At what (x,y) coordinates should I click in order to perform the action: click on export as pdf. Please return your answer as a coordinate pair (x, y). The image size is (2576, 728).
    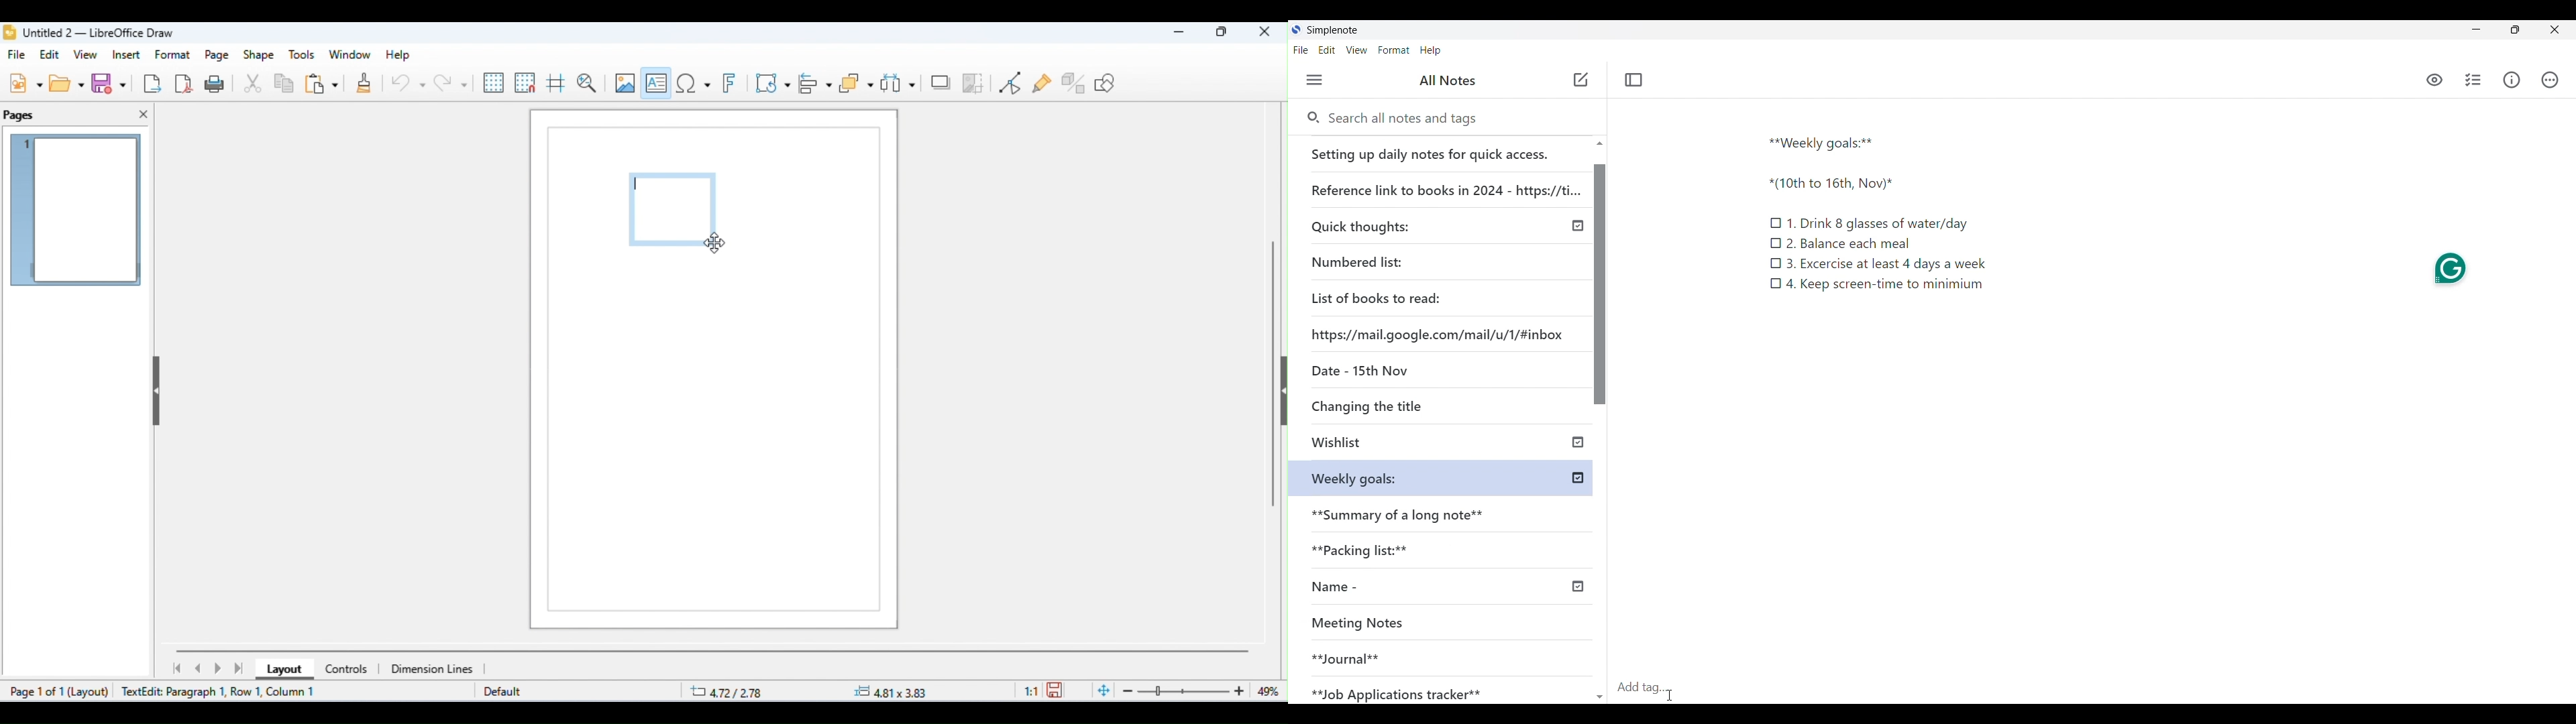
    Looking at the image, I should click on (184, 82).